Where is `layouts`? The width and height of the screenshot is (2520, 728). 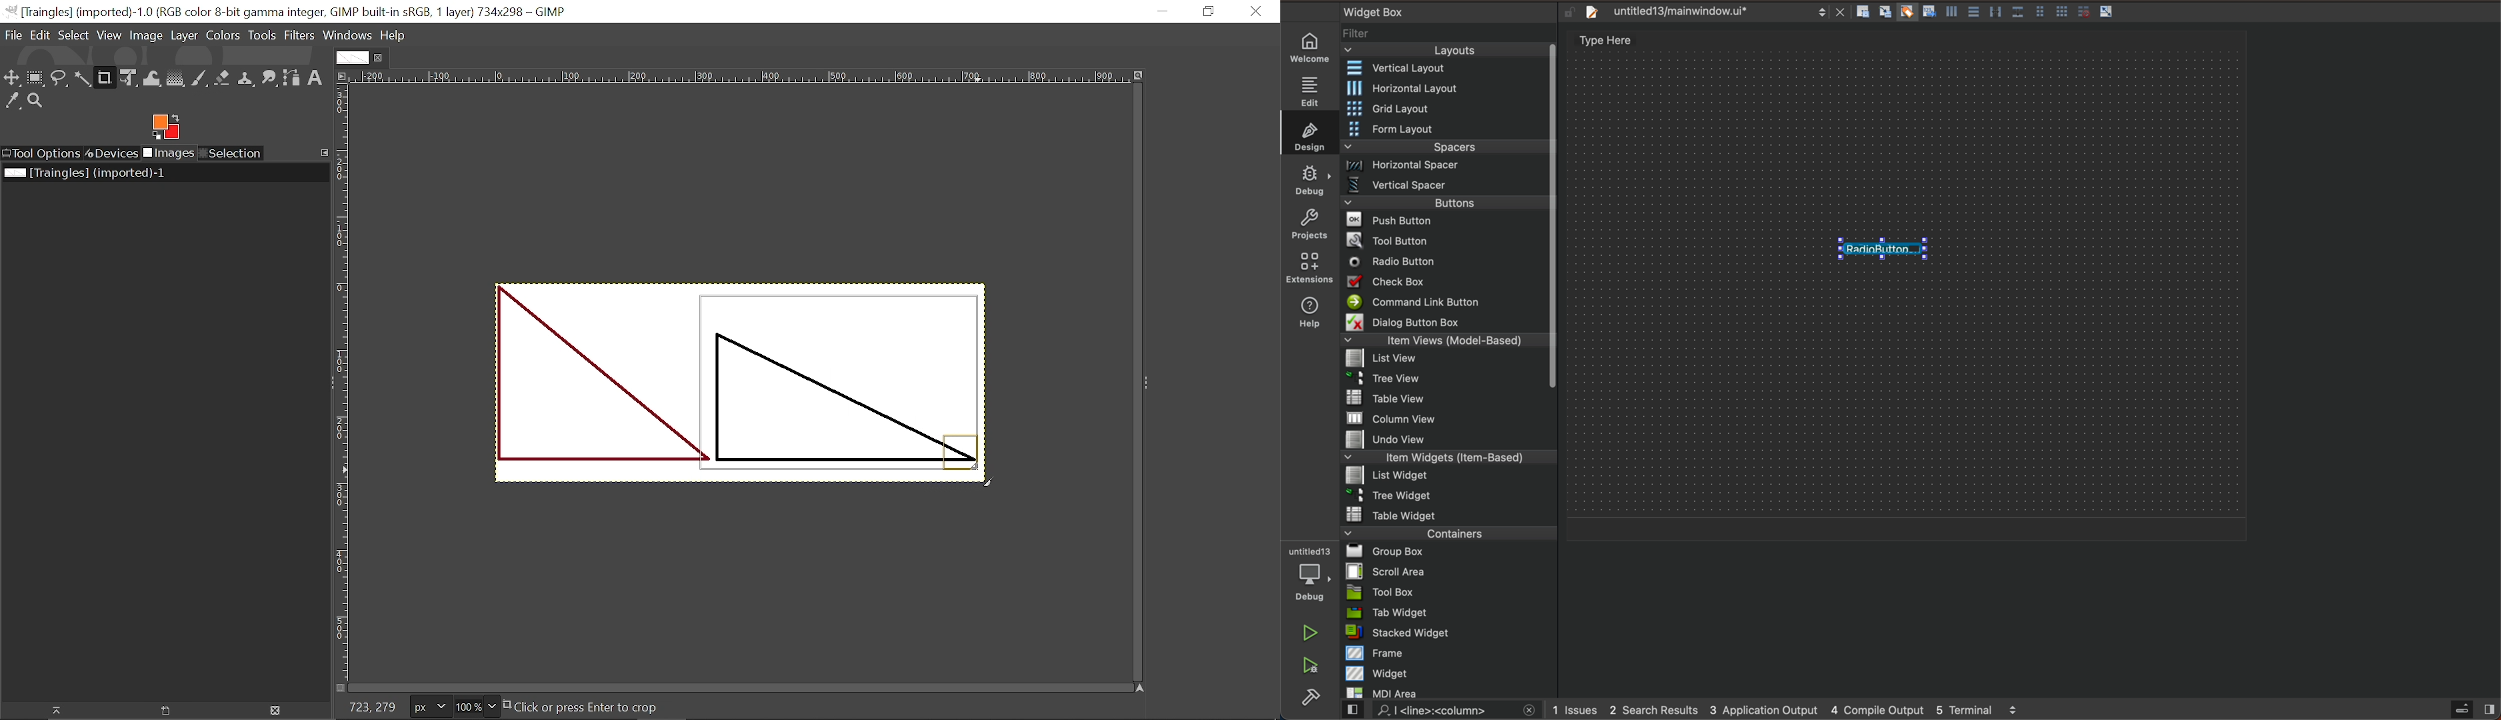 layouts is located at coordinates (1445, 53).